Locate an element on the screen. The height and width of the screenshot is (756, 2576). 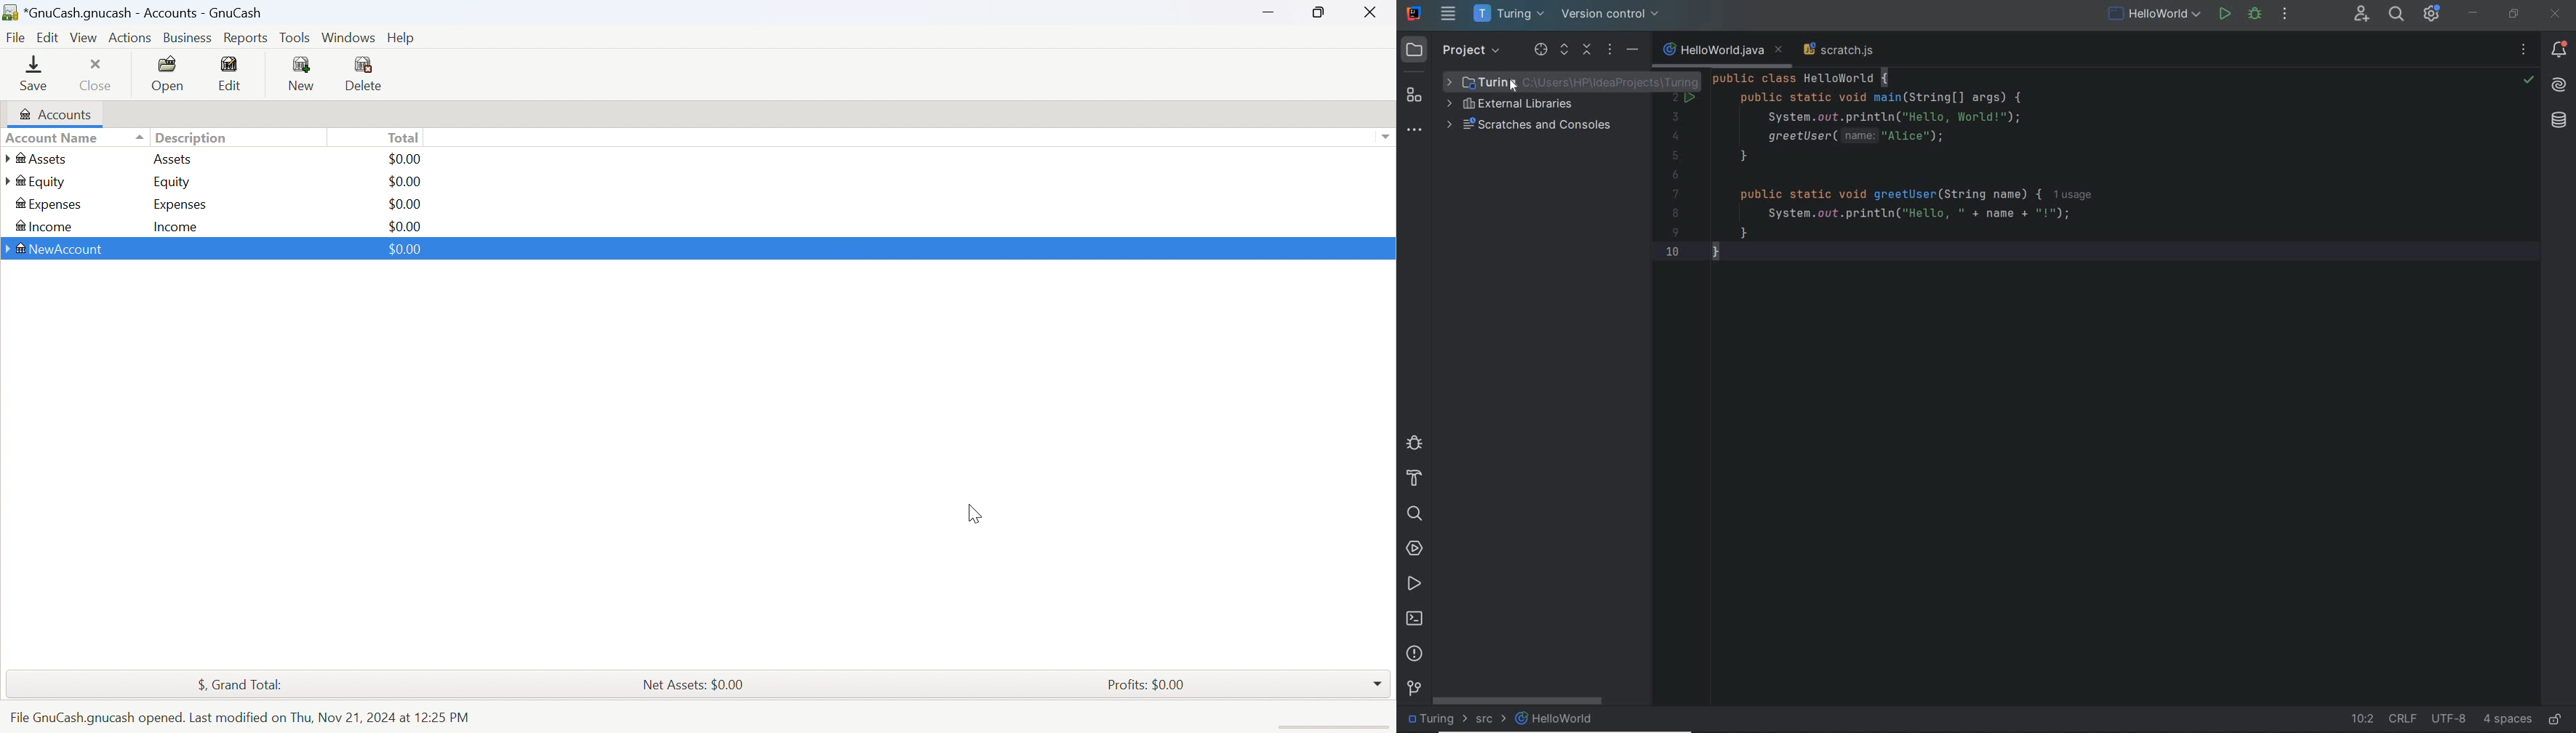
$0.00 is located at coordinates (404, 249).